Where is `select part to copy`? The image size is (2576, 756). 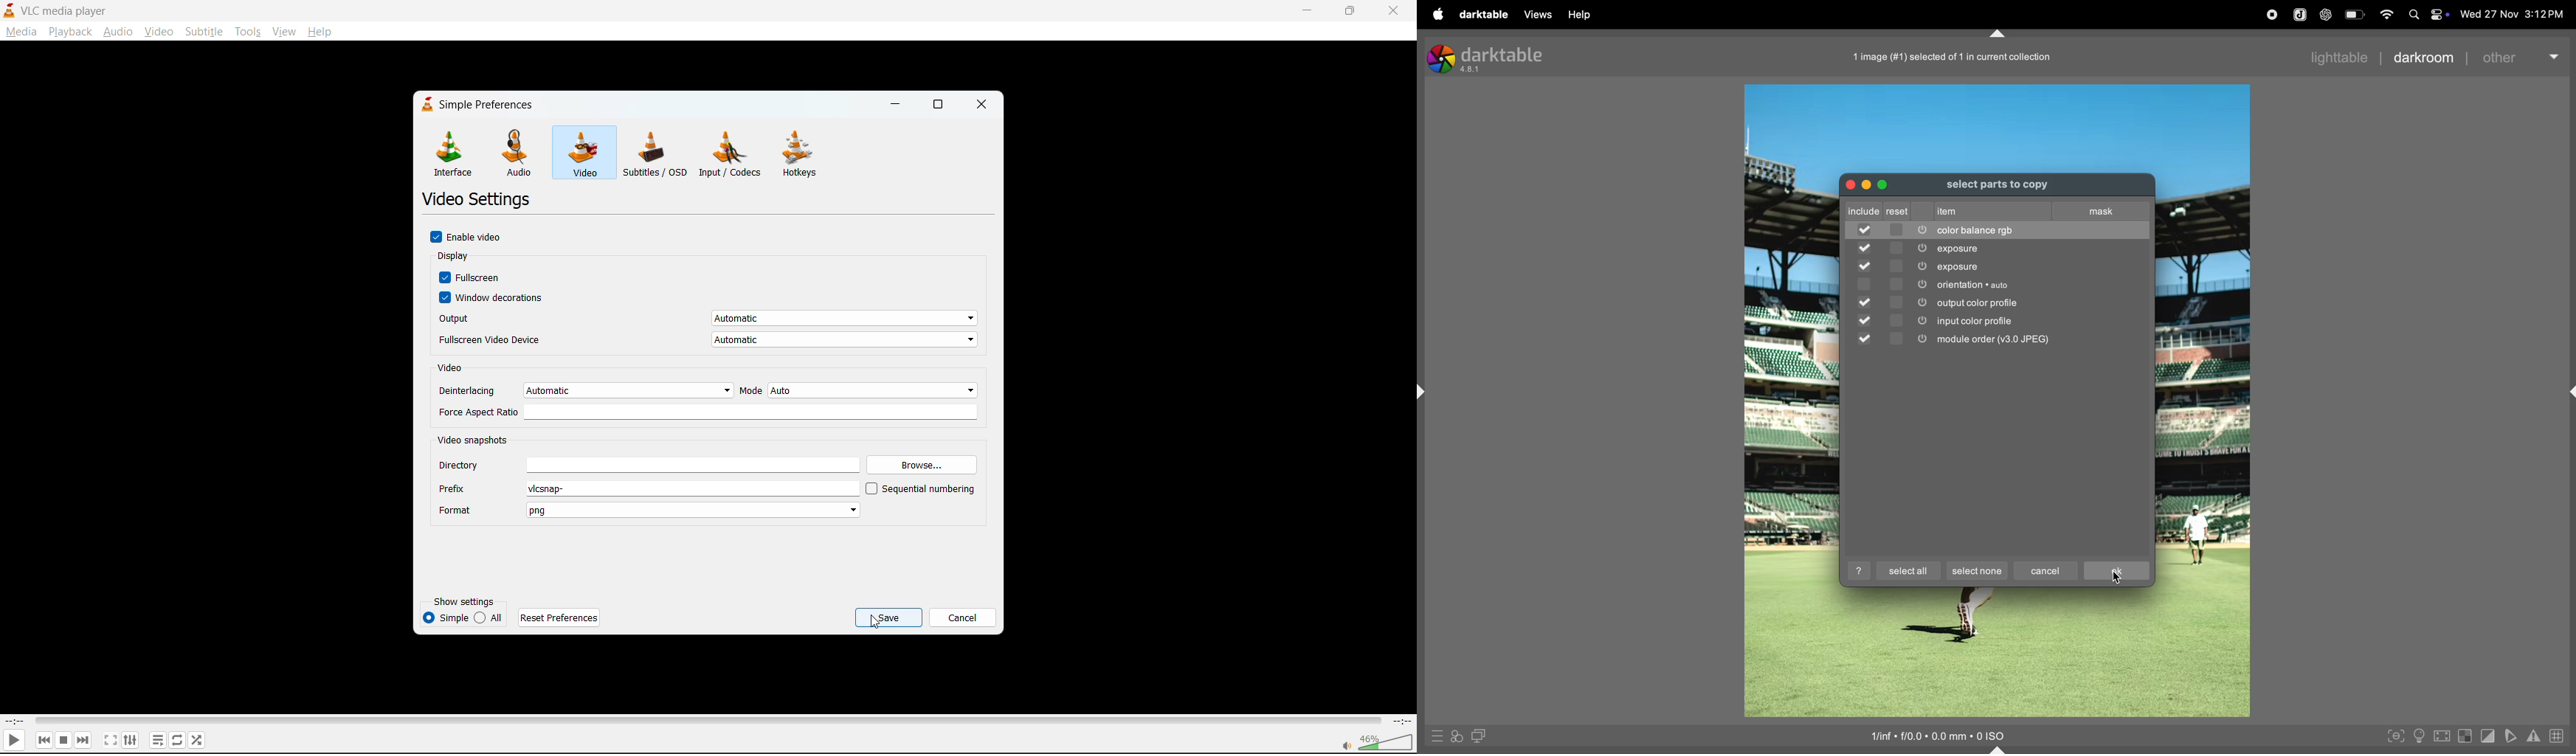 select part to copy is located at coordinates (2011, 187).